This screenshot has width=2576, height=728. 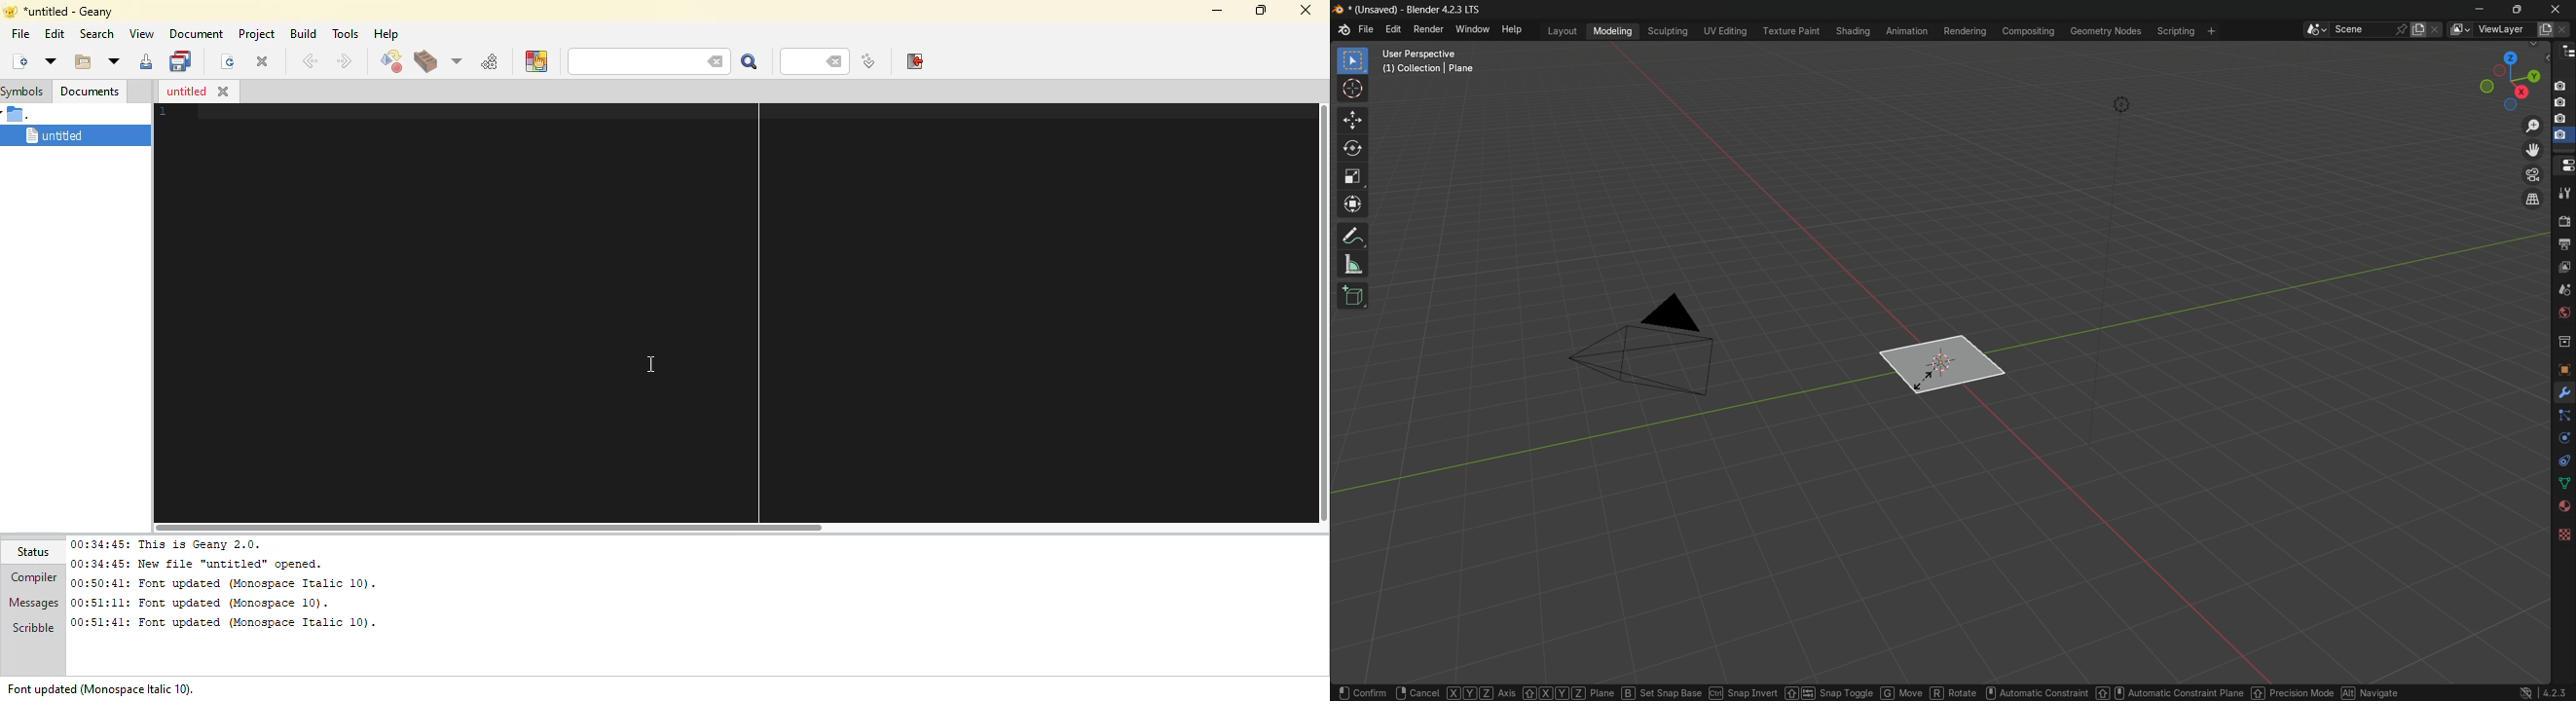 What do you see at coordinates (55, 34) in the screenshot?
I see `edit` at bounding box center [55, 34].